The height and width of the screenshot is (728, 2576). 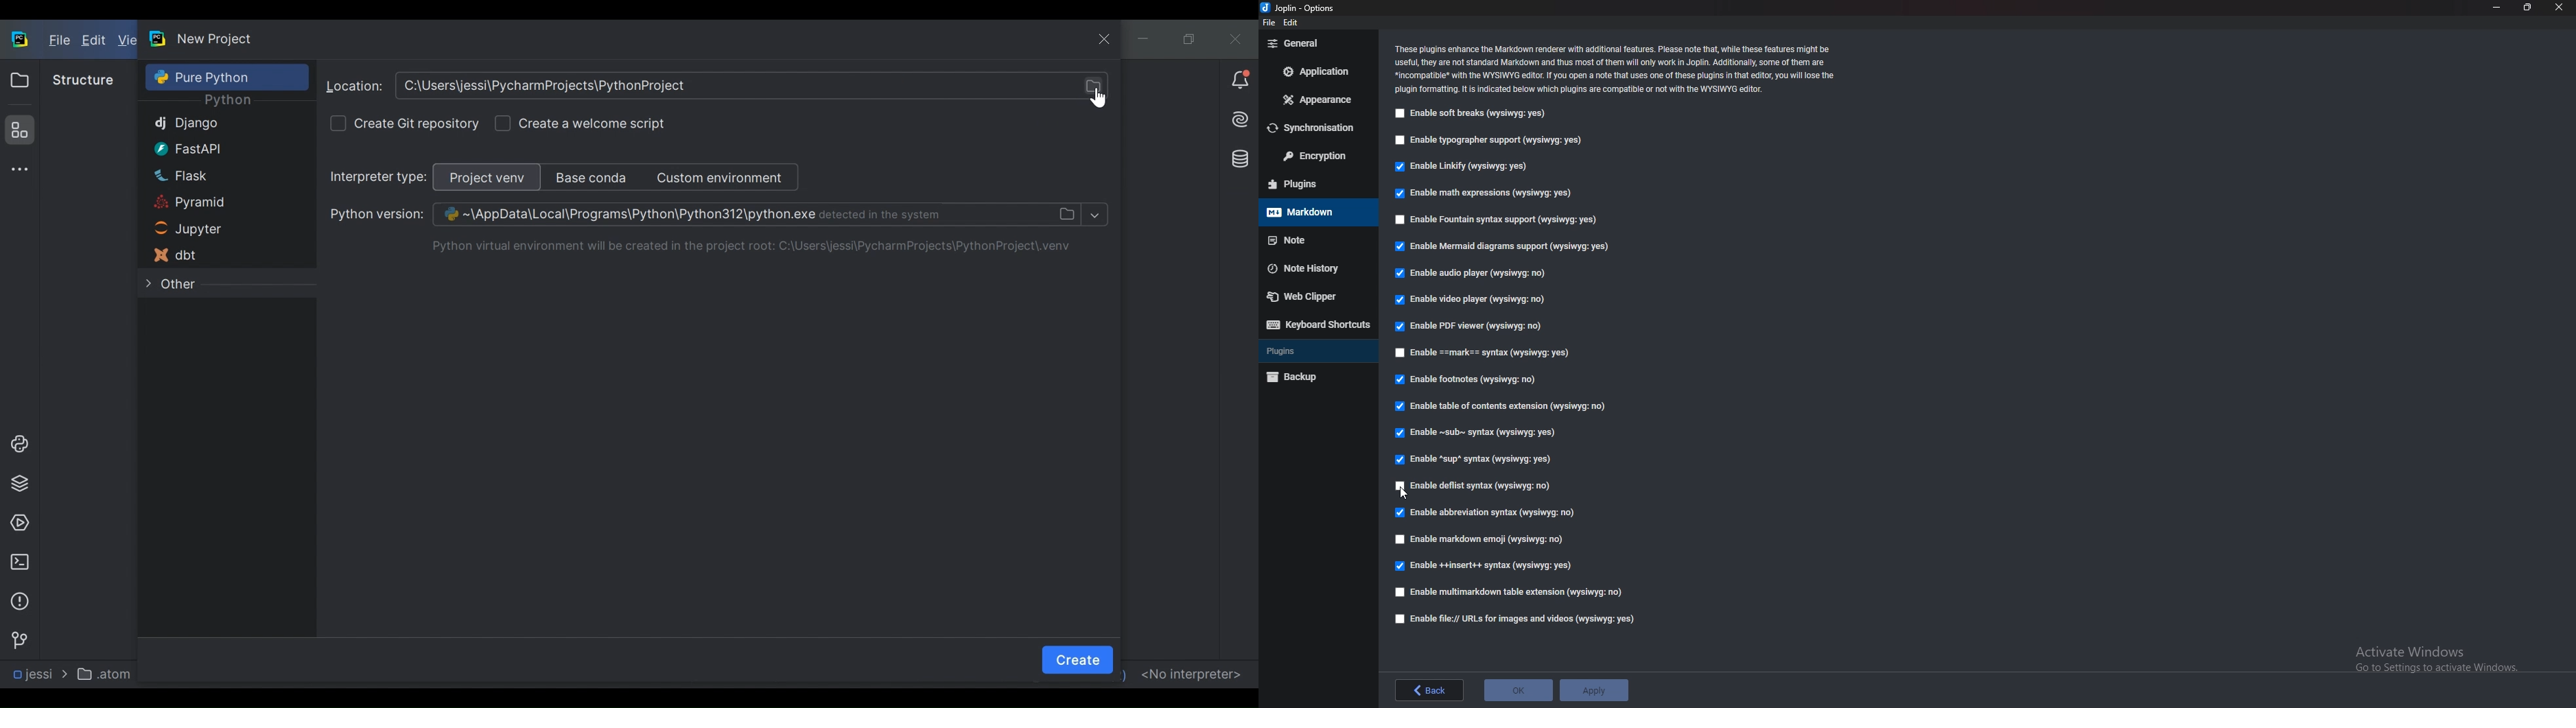 What do you see at coordinates (1314, 240) in the screenshot?
I see `note` at bounding box center [1314, 240].